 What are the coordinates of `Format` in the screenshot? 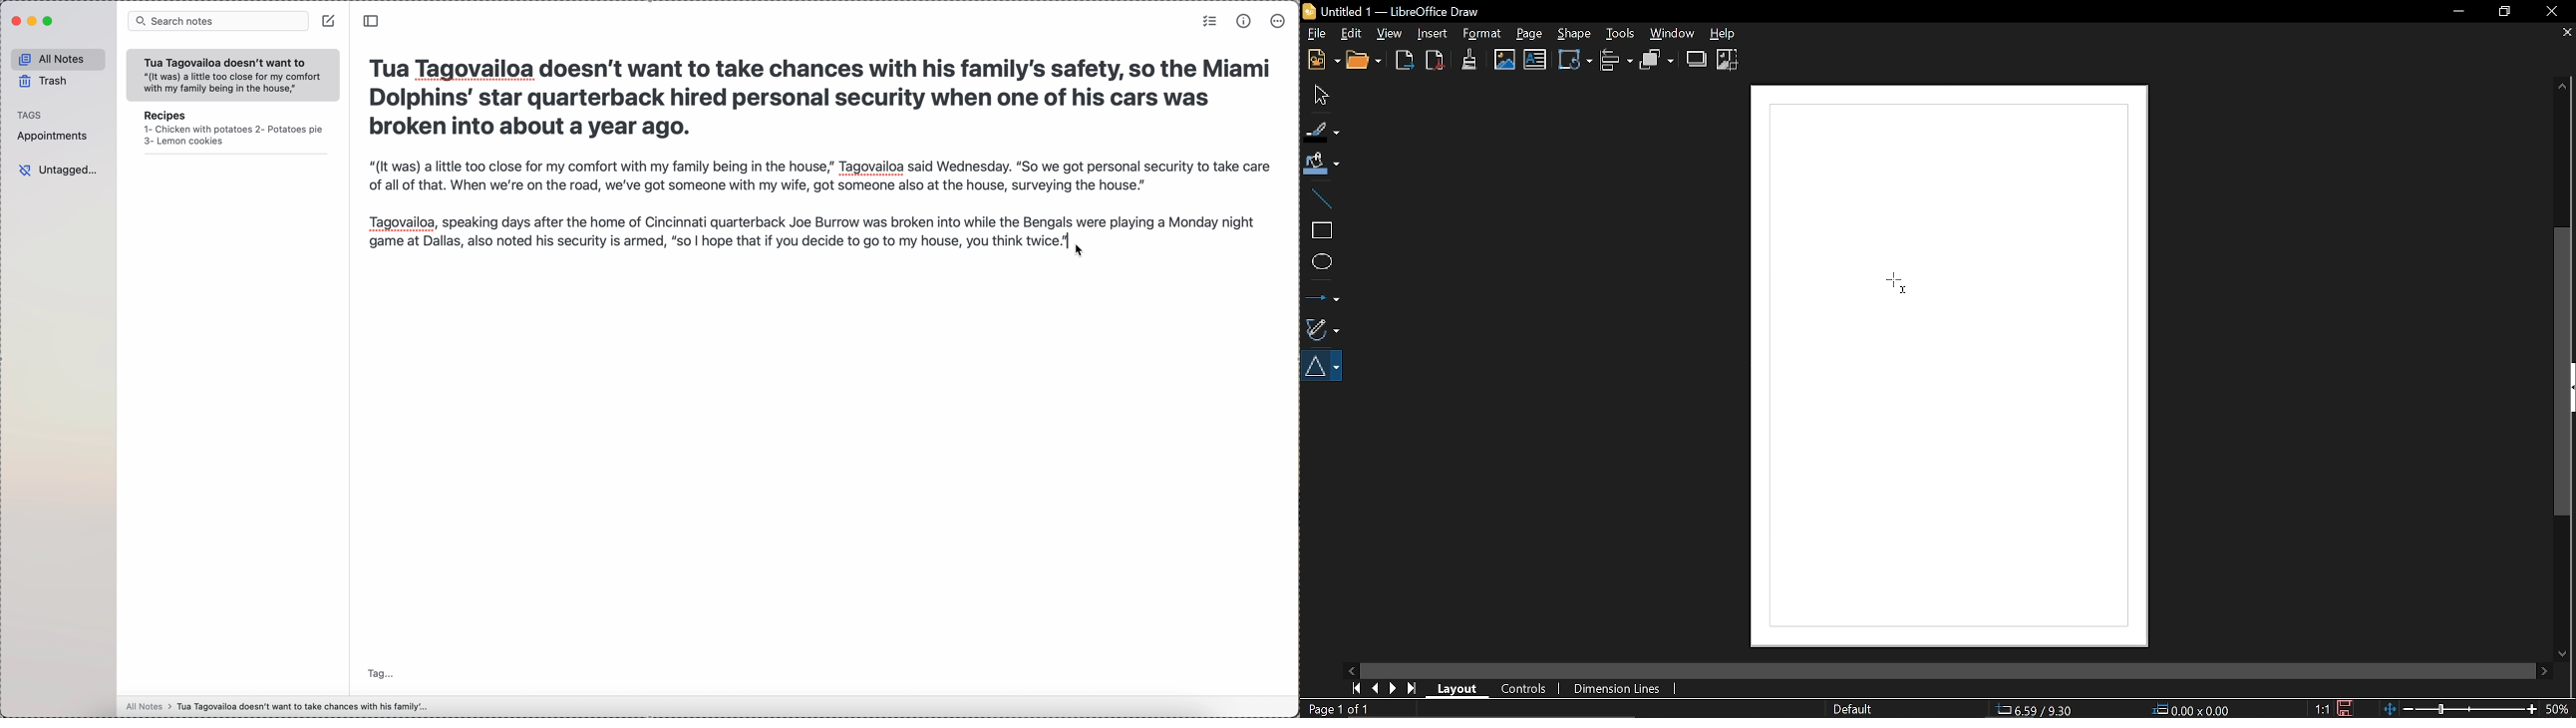 It's located at (1481, 34).